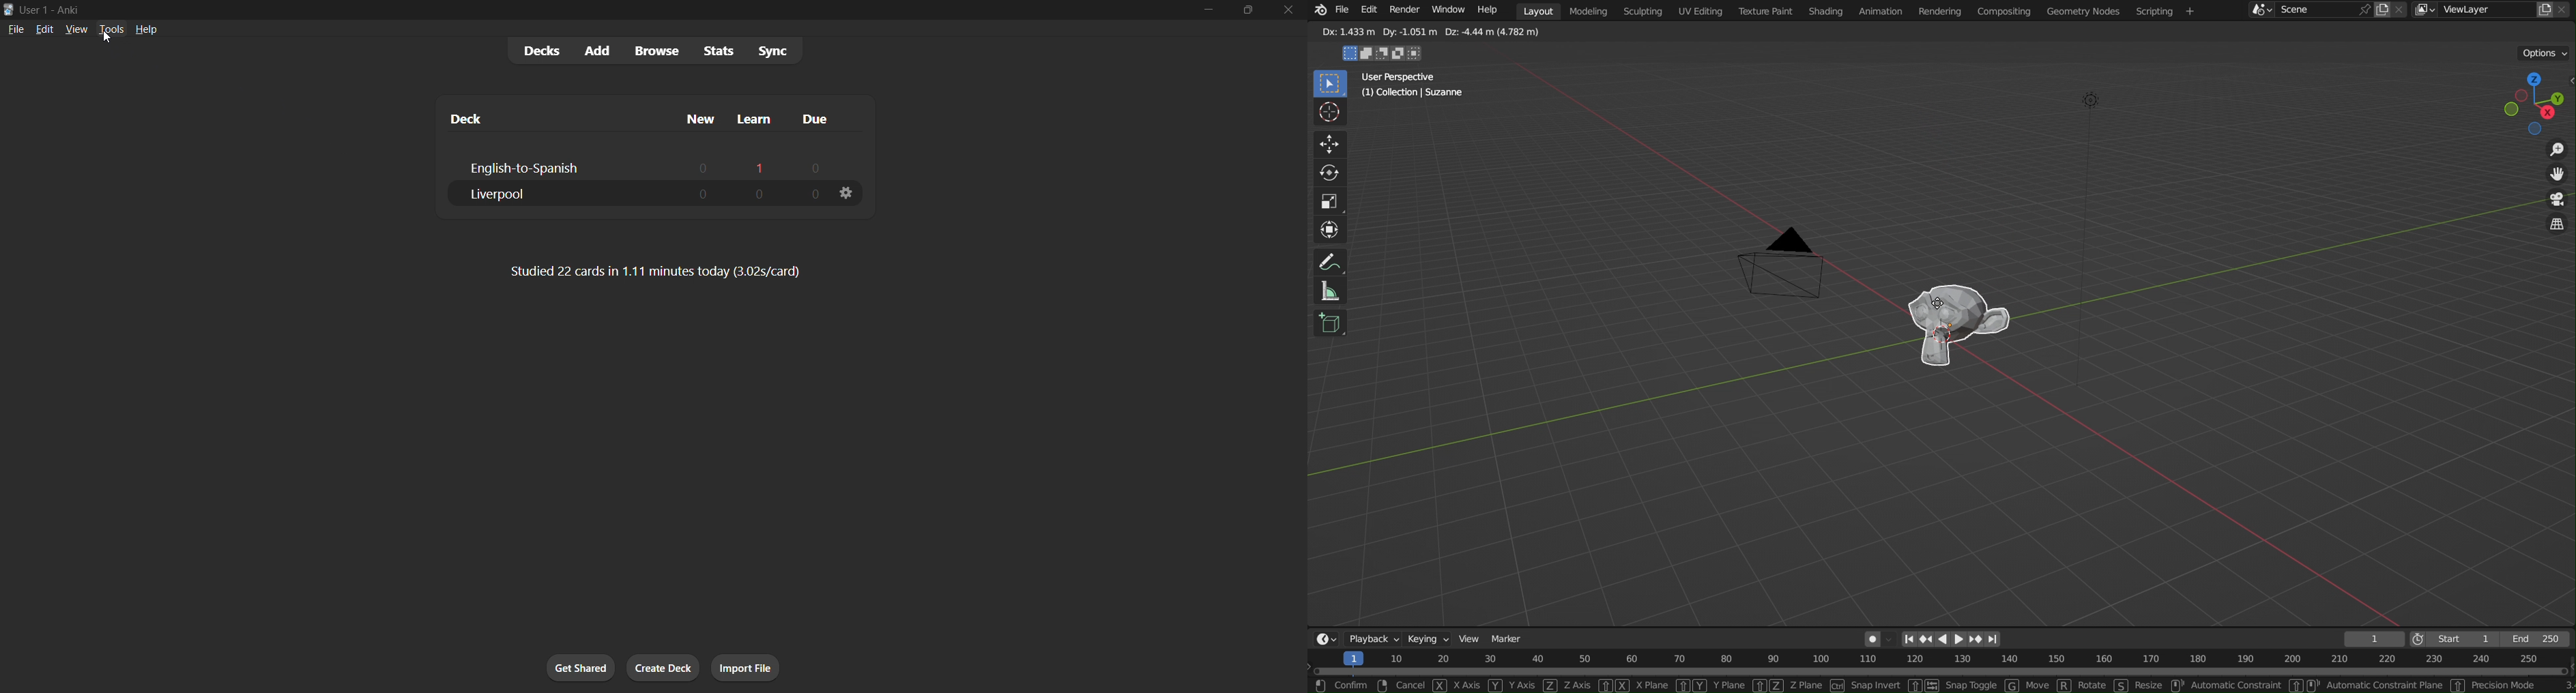 The width and height of the screenshot is (2576, 700). I want to click on browse, so click(650, 50).